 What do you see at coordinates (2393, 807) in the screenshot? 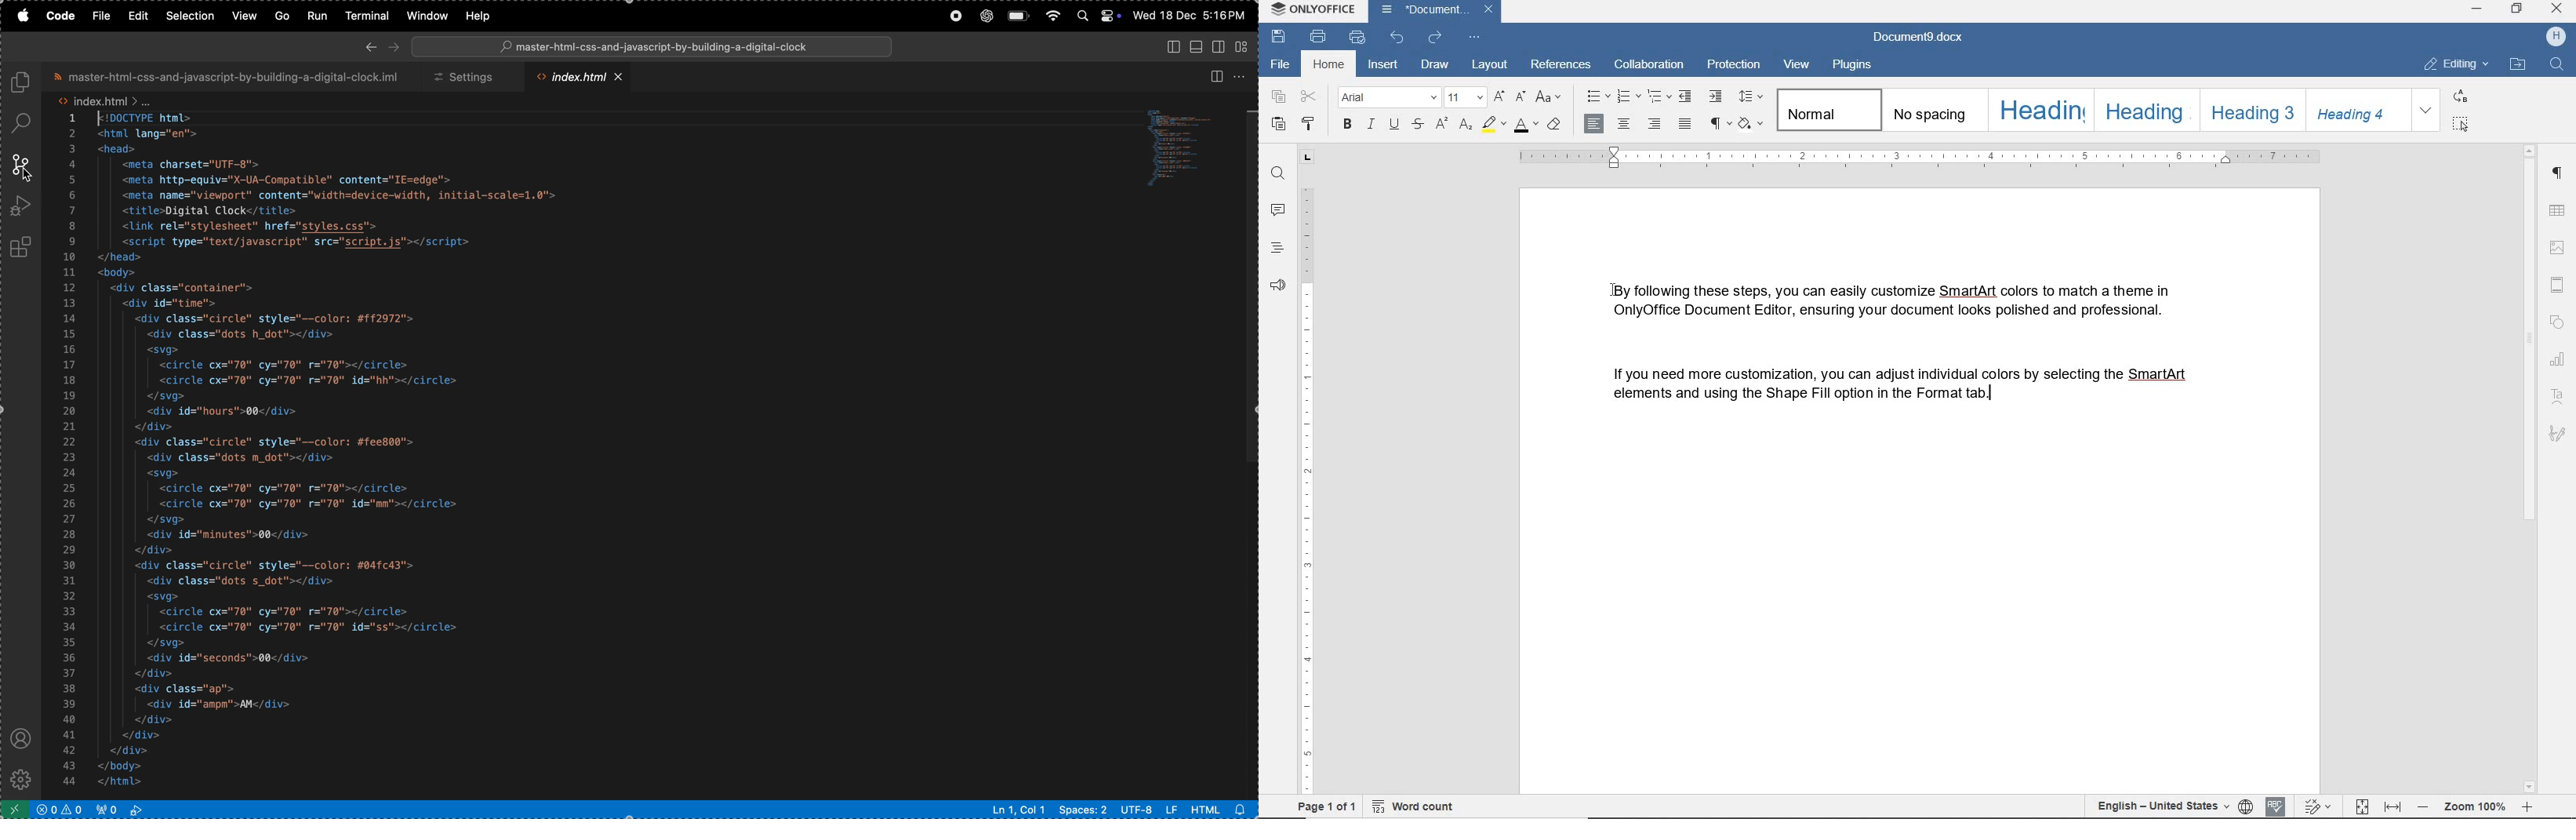
I see `fit to width` at bounding box center [2393, 807].